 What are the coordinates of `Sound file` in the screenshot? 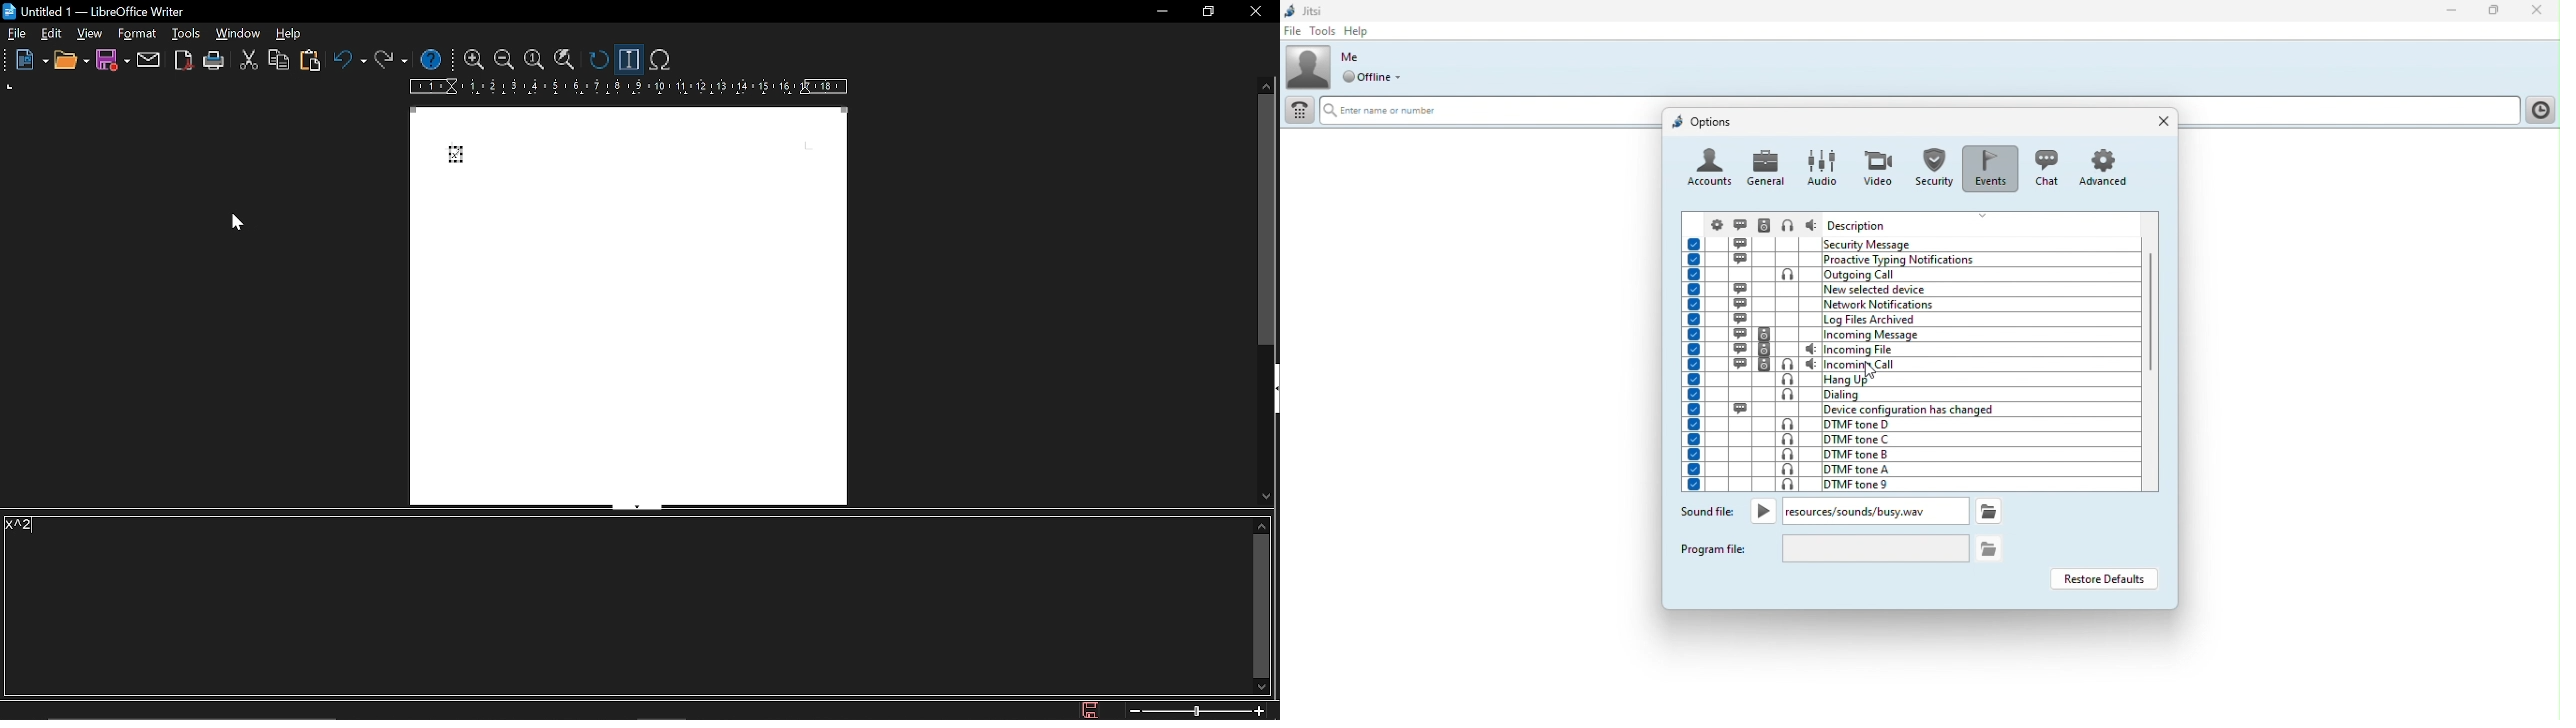 It's located at (1708, 514).